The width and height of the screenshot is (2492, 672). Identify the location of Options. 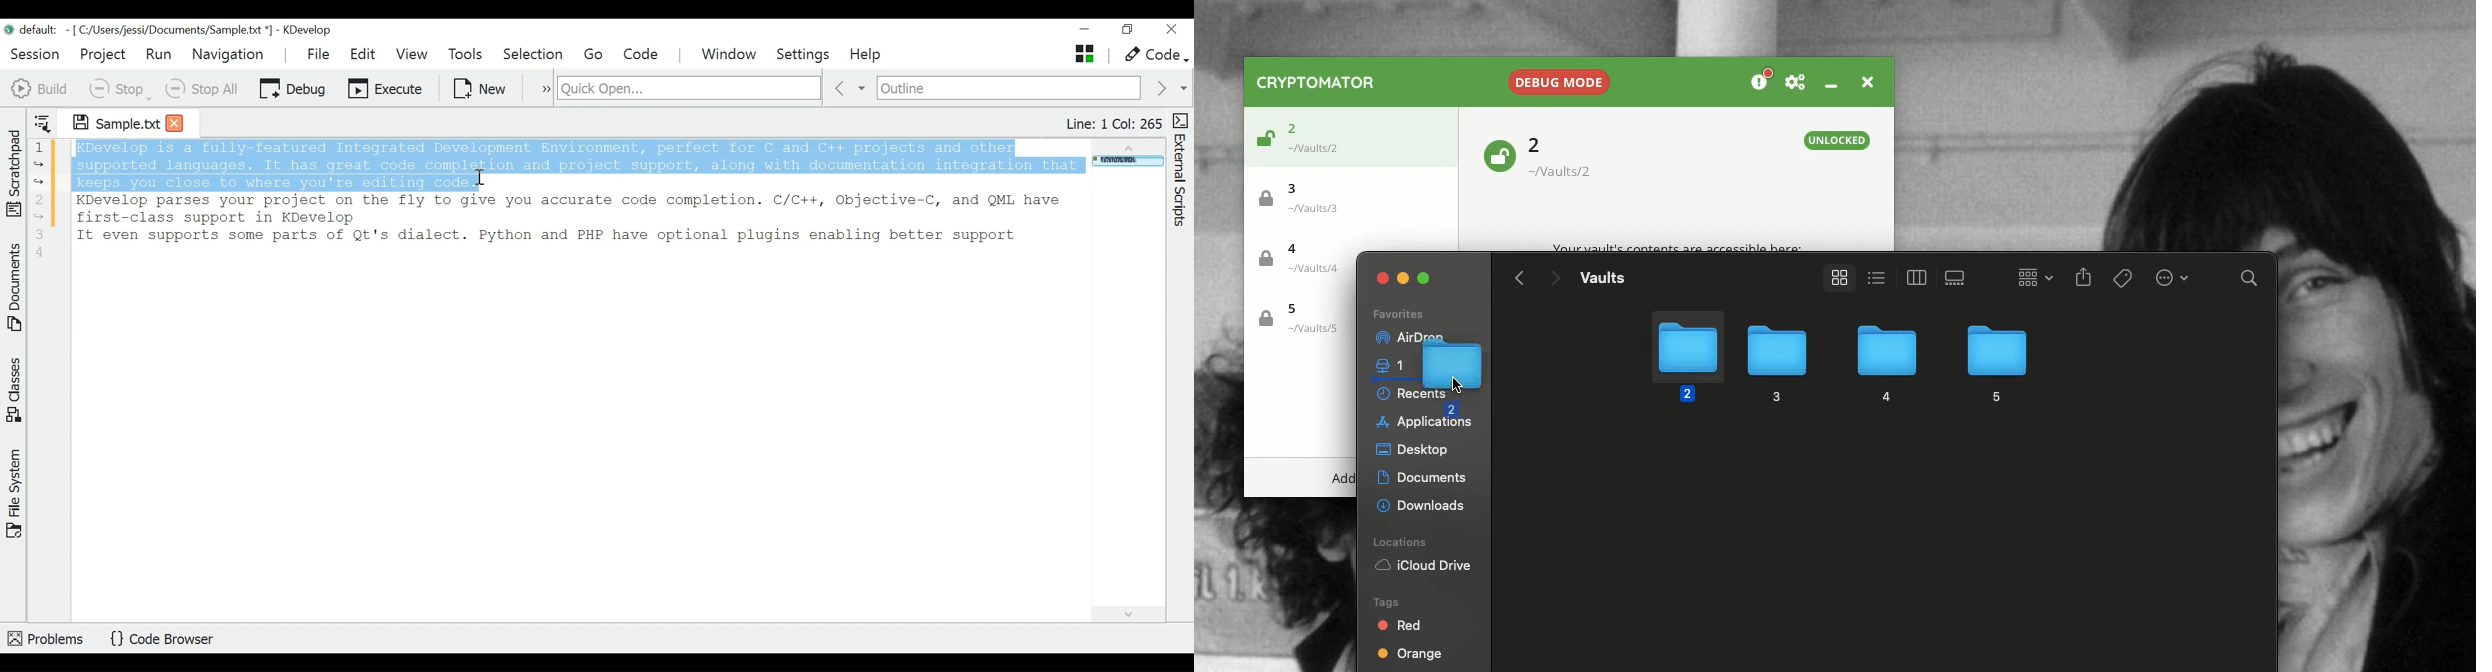
(2170, 276).